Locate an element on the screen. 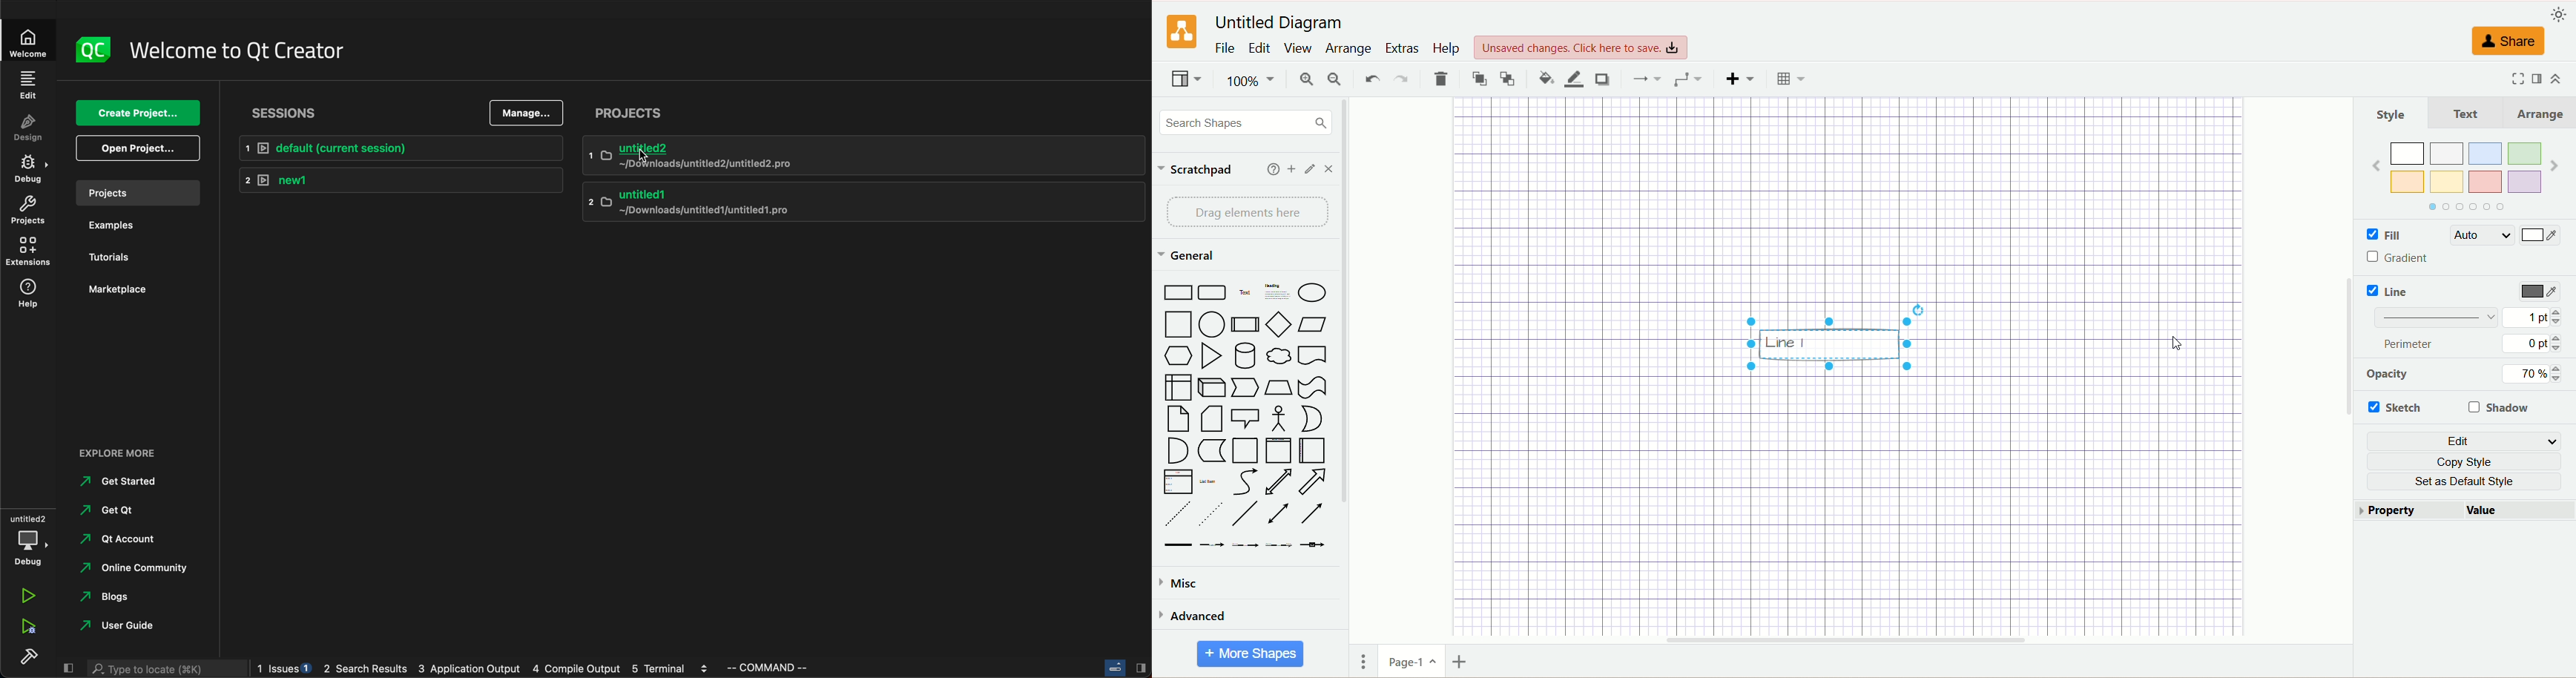 The width and height of the screenshot is (2576, 700). copy style is located at coordinates (2464, 461).